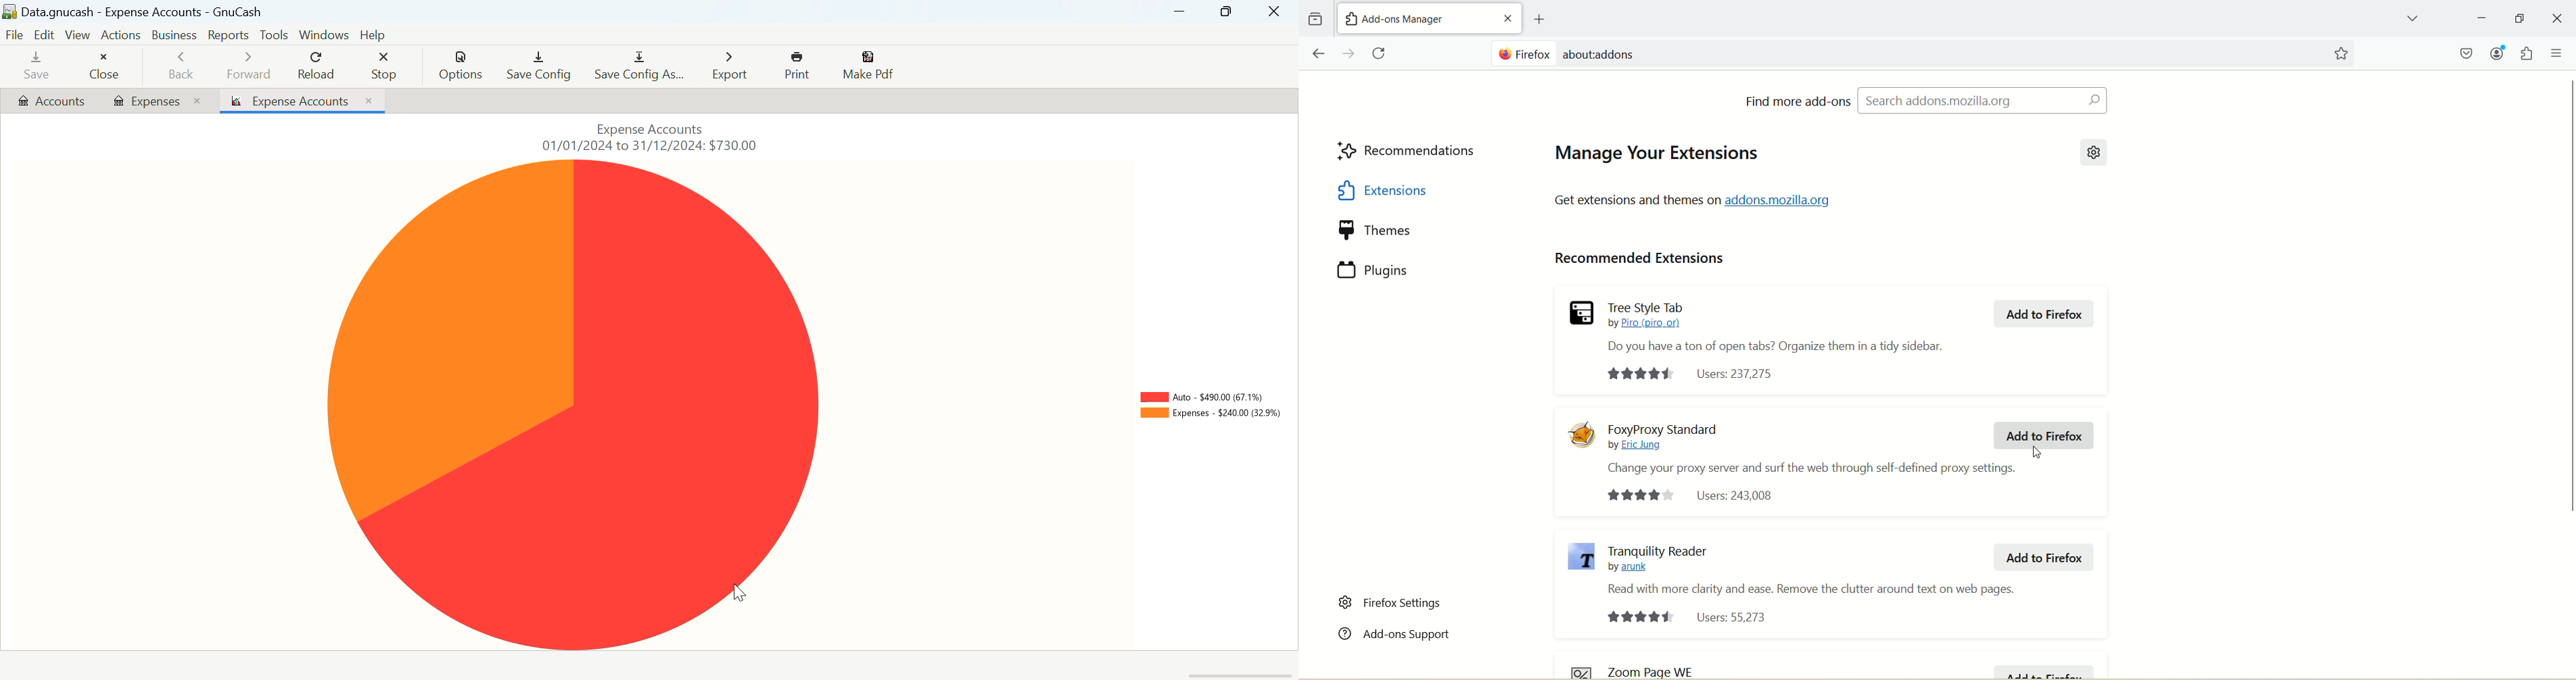  I want to click on Print, so click(799, 66).